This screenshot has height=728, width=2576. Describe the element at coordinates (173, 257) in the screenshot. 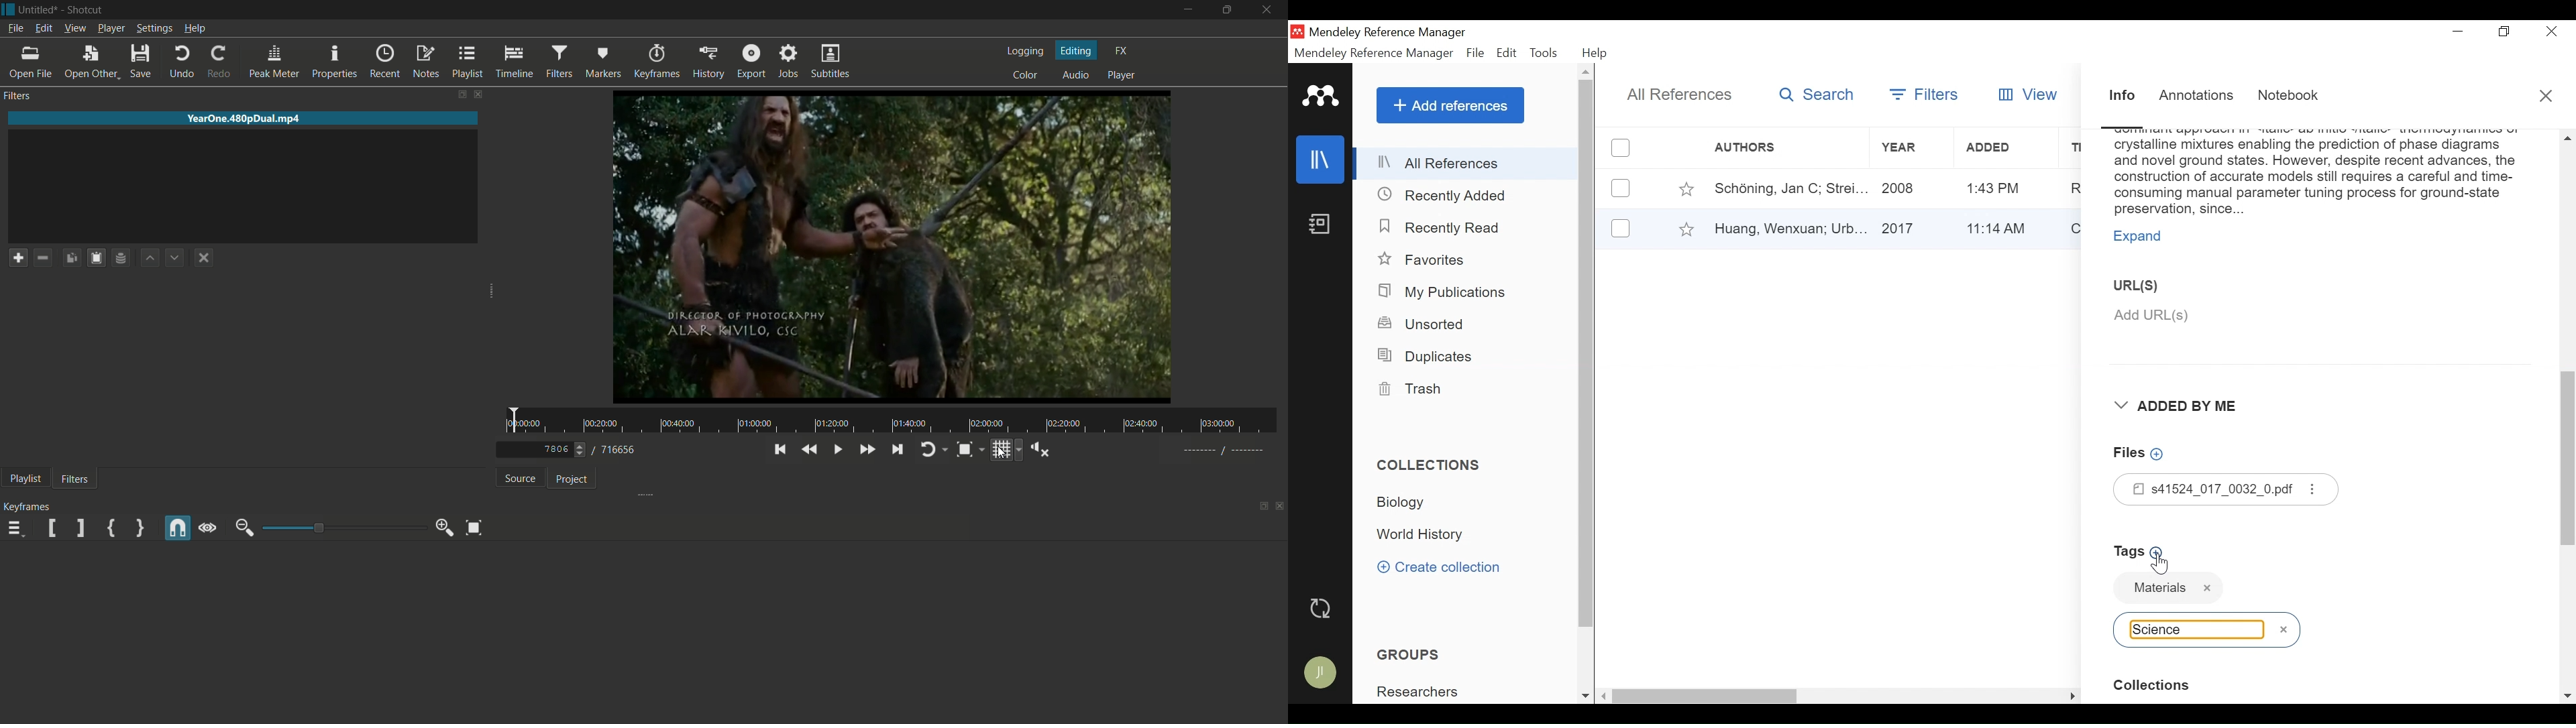

I see `move filter down` at that location.